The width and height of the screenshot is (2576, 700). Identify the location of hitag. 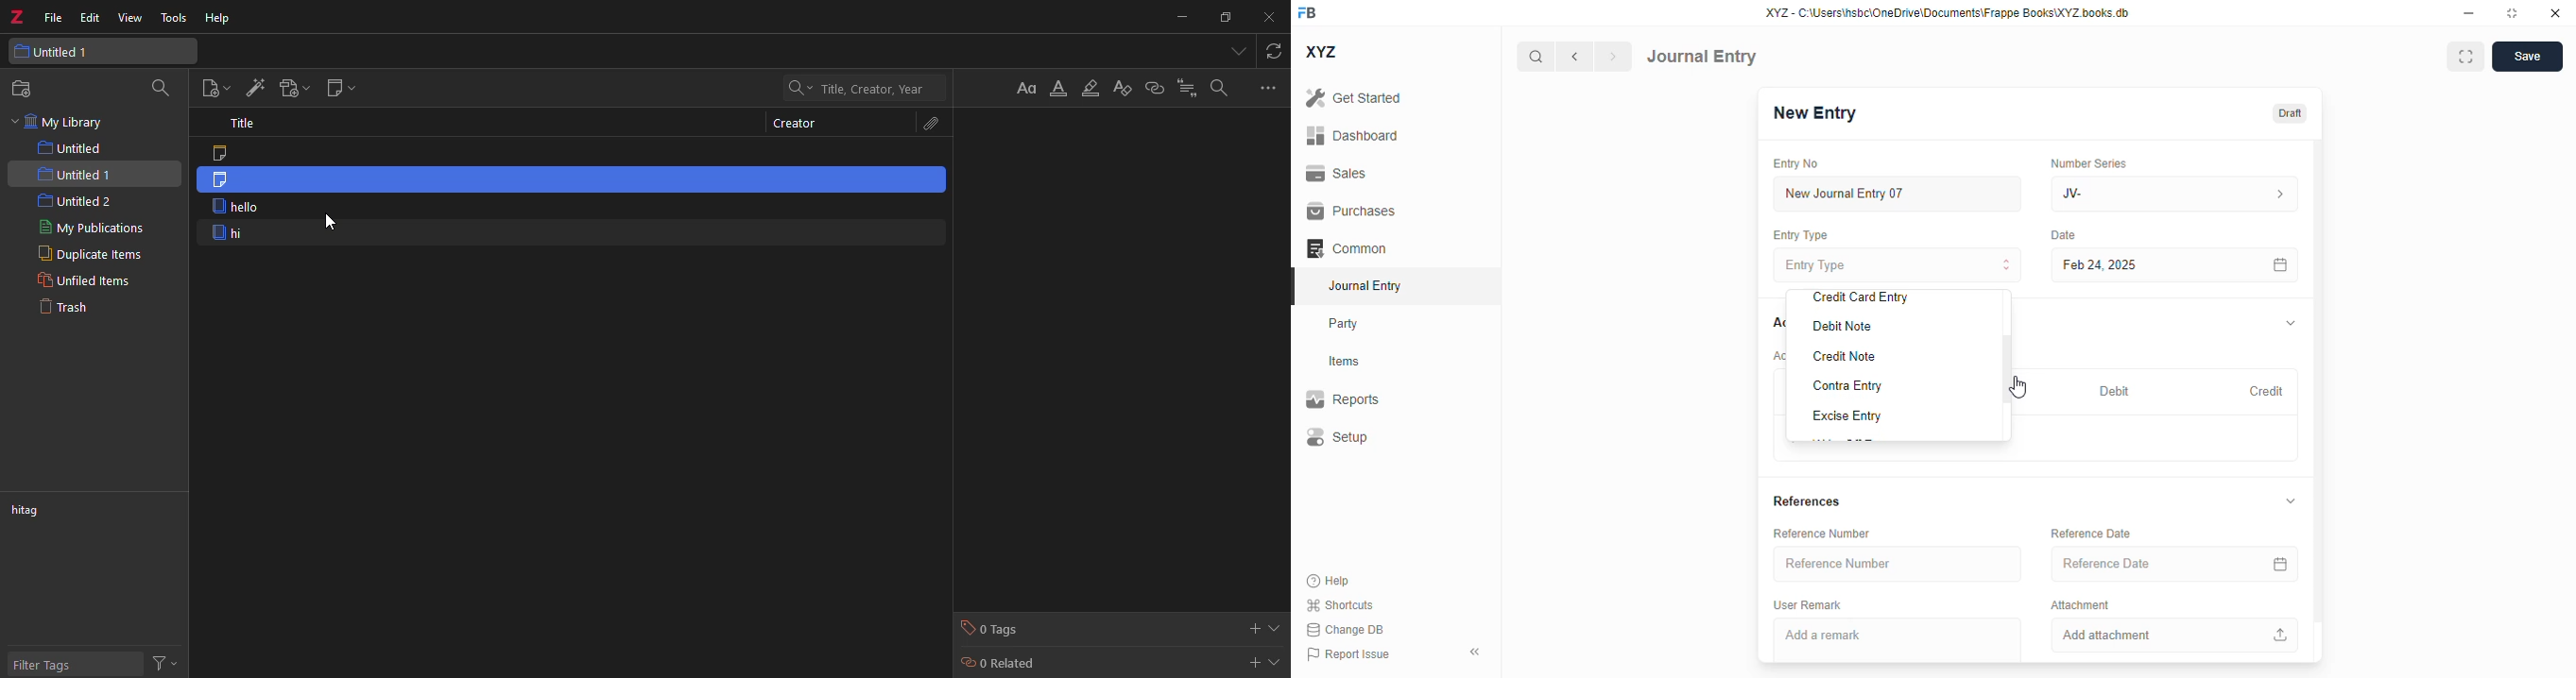
(34, 513).